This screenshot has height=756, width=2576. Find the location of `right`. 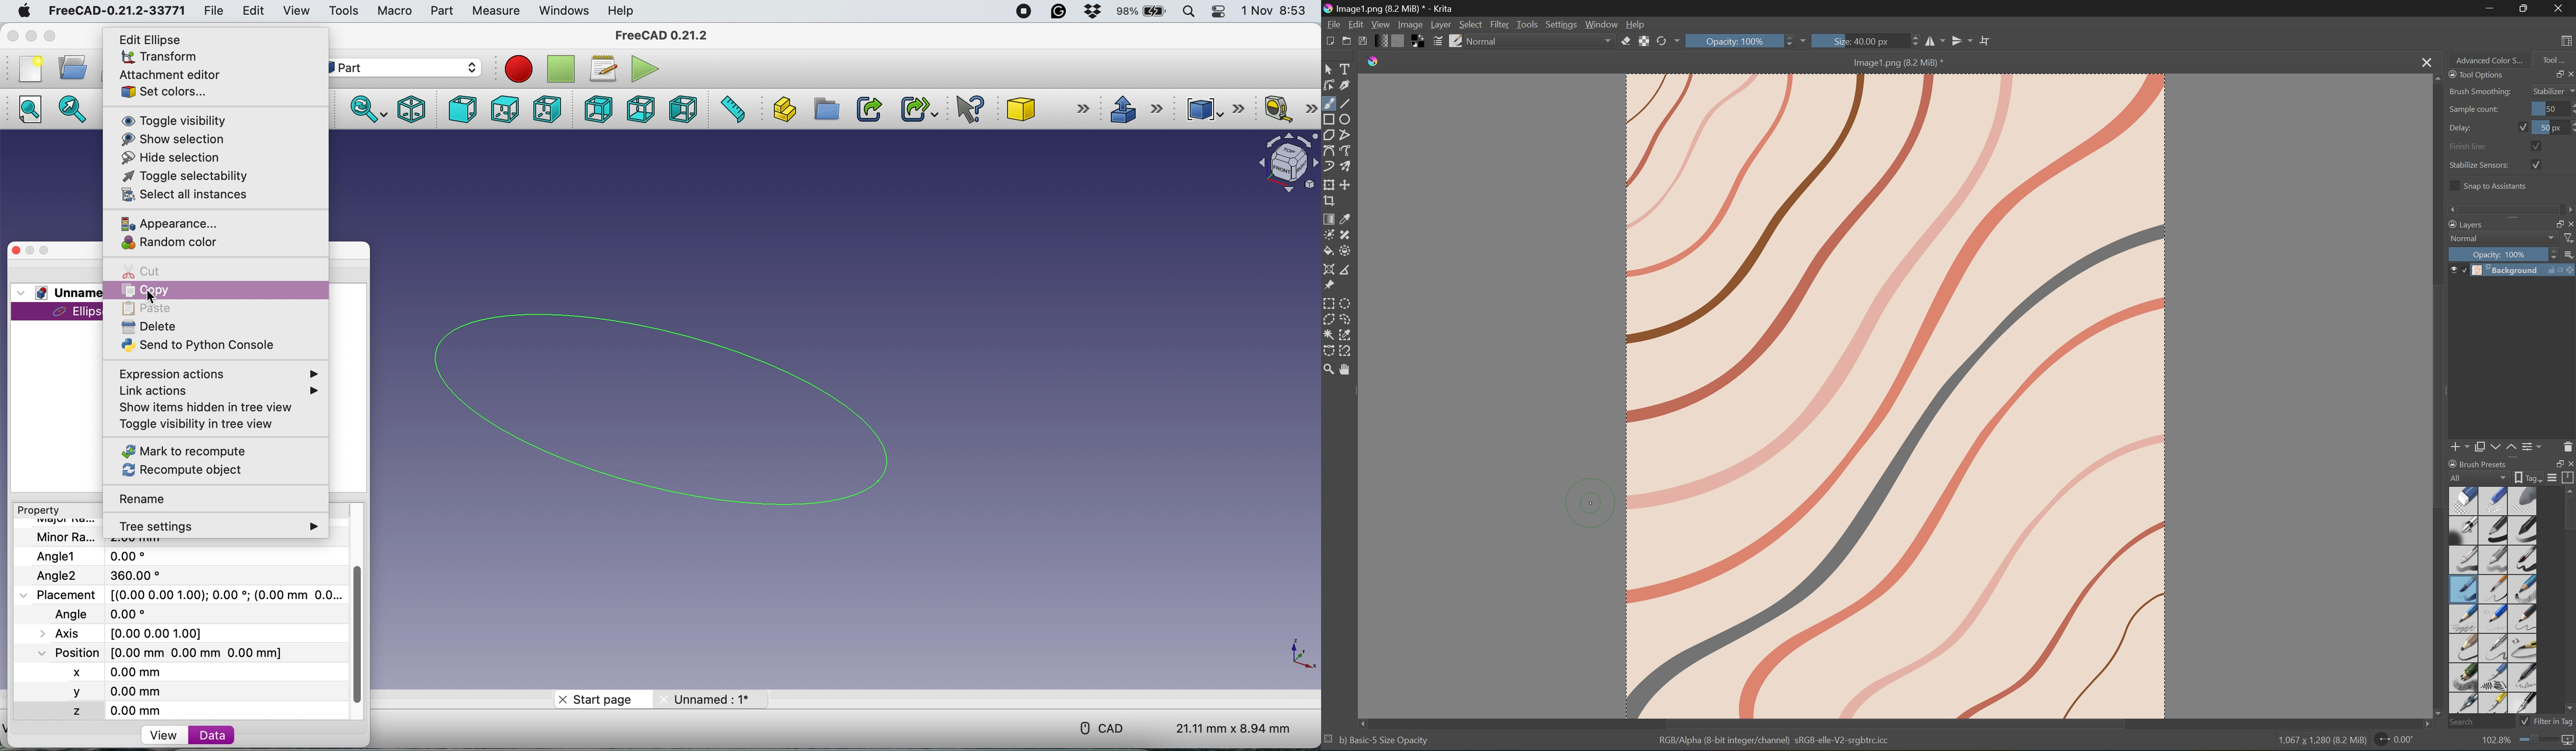

right is located at coordinates (549, 109).